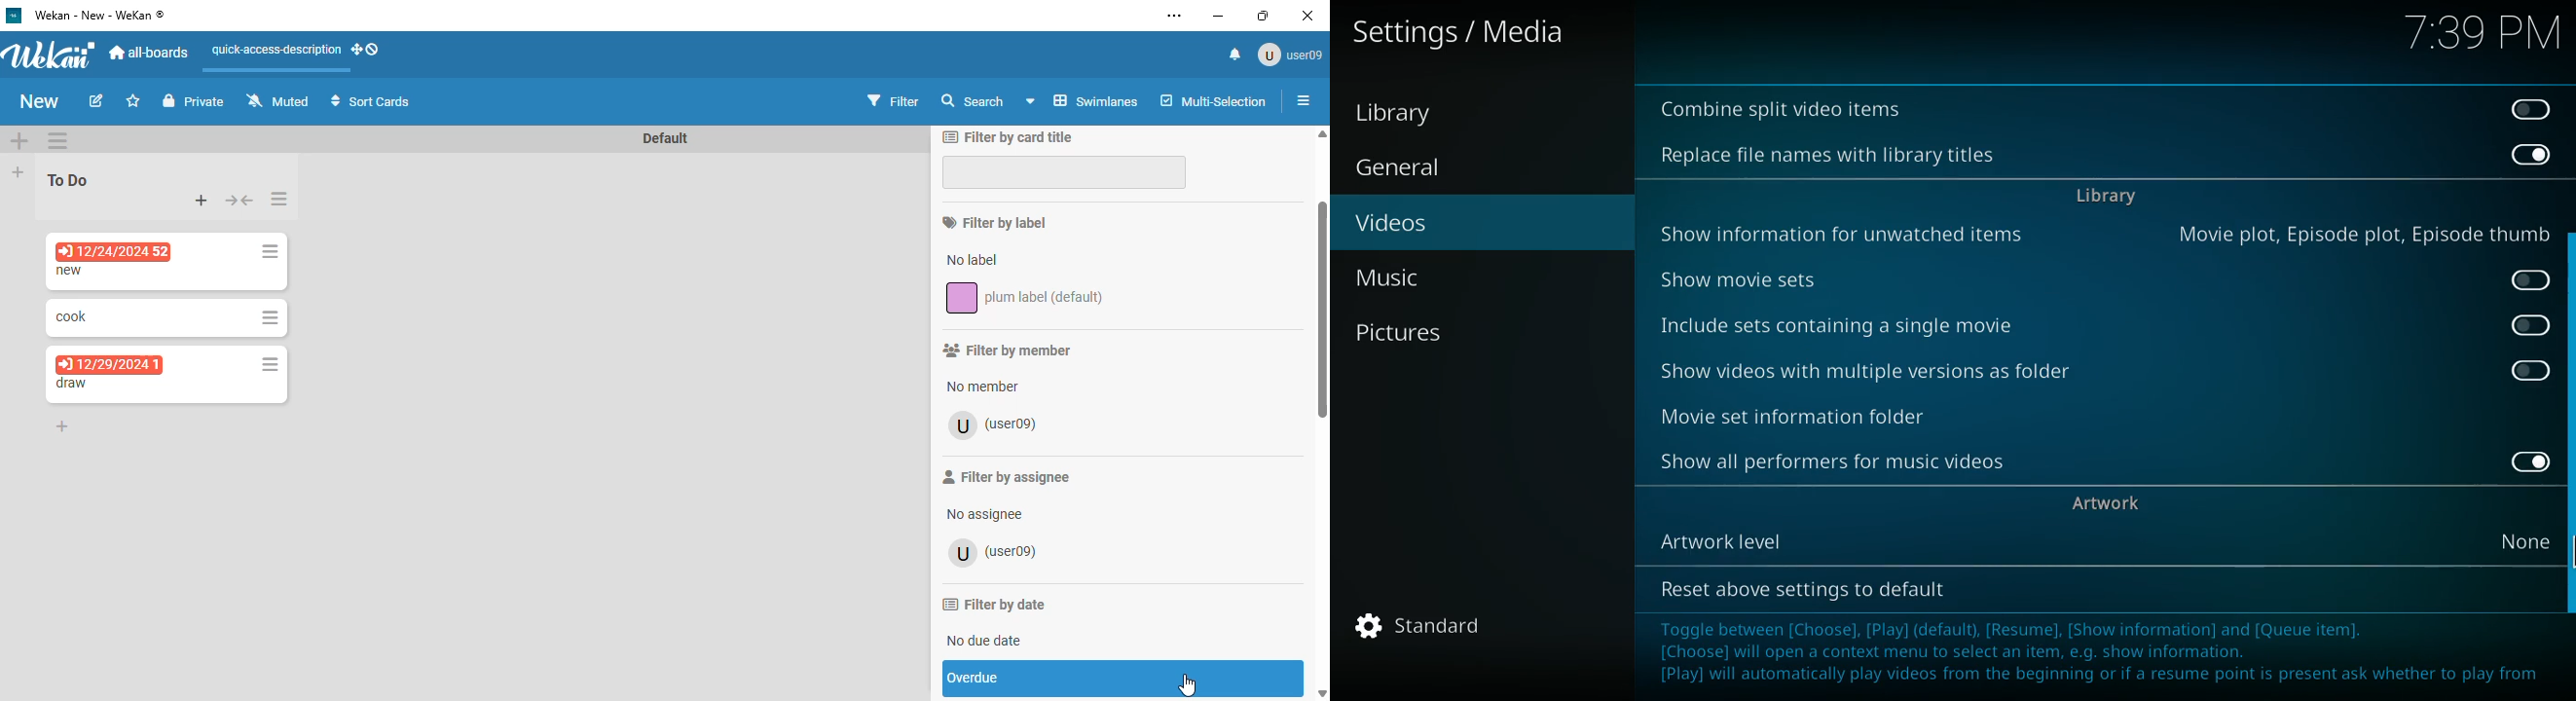  I want to click on off, so click(2535, 279).